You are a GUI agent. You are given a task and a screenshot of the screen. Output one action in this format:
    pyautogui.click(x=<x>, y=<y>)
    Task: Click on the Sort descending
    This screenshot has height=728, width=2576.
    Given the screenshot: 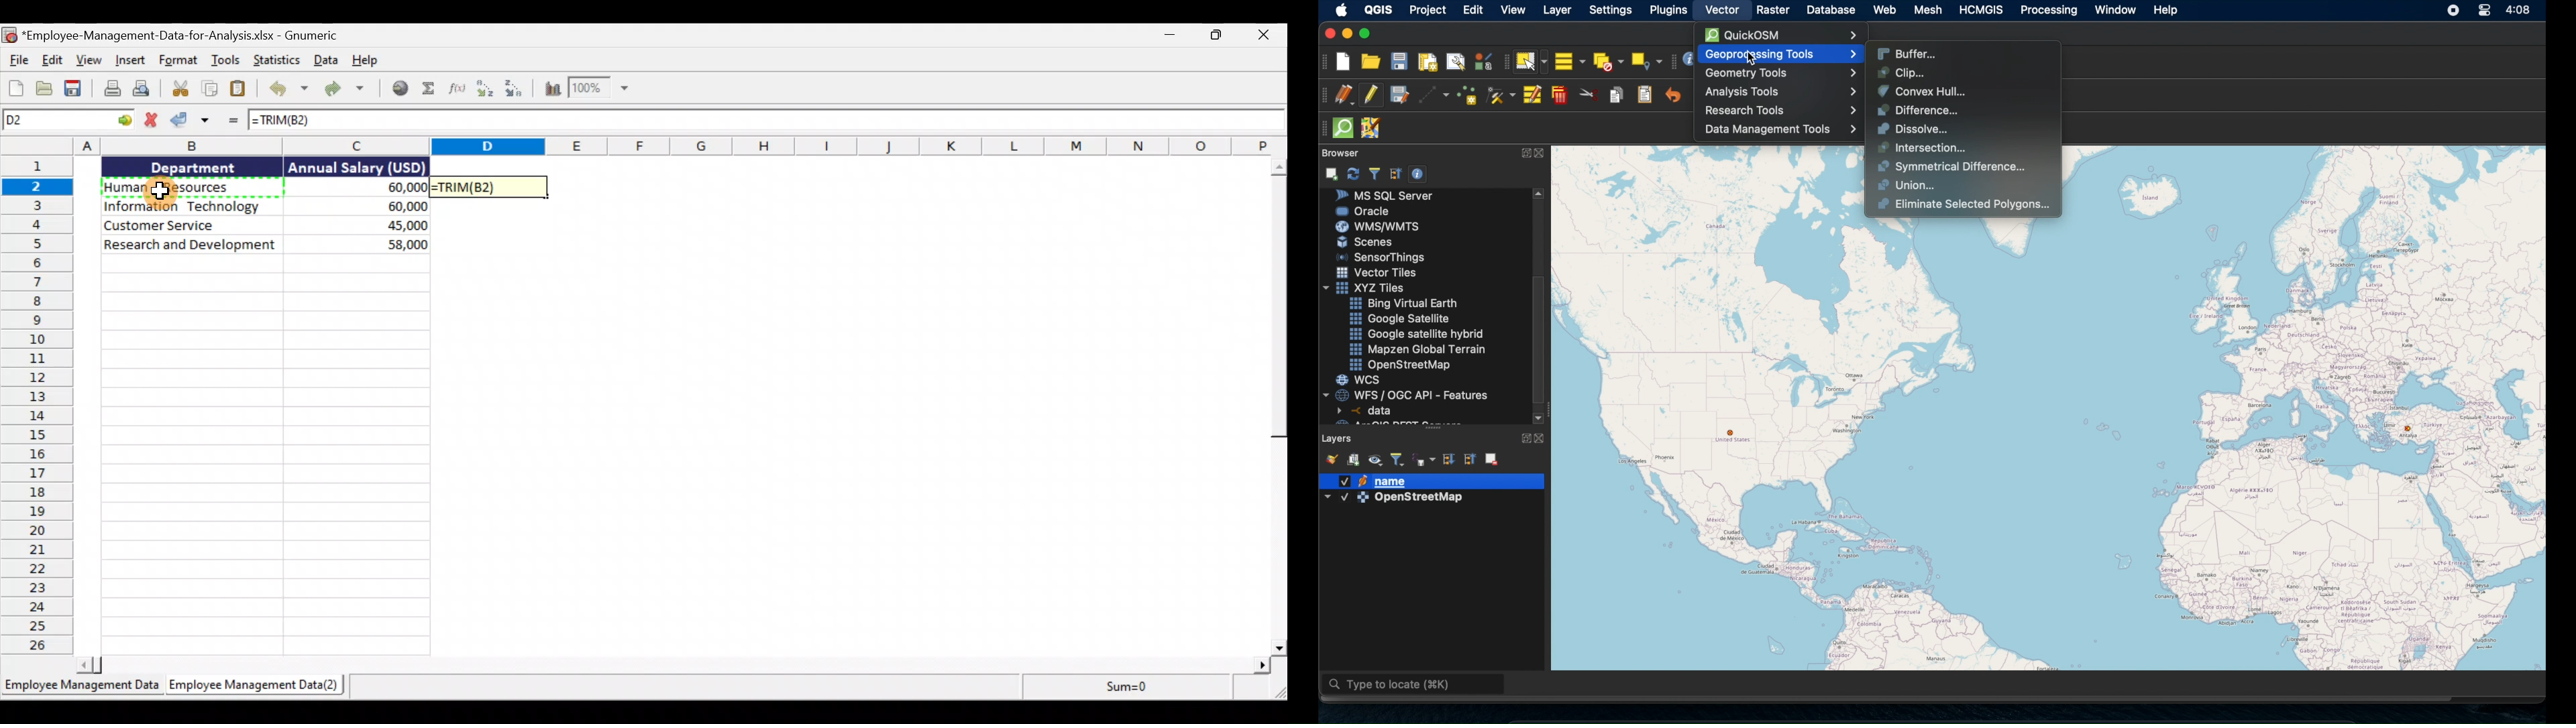 What is the action you would take?
    pyautogui.click(x=519, y=89)
    